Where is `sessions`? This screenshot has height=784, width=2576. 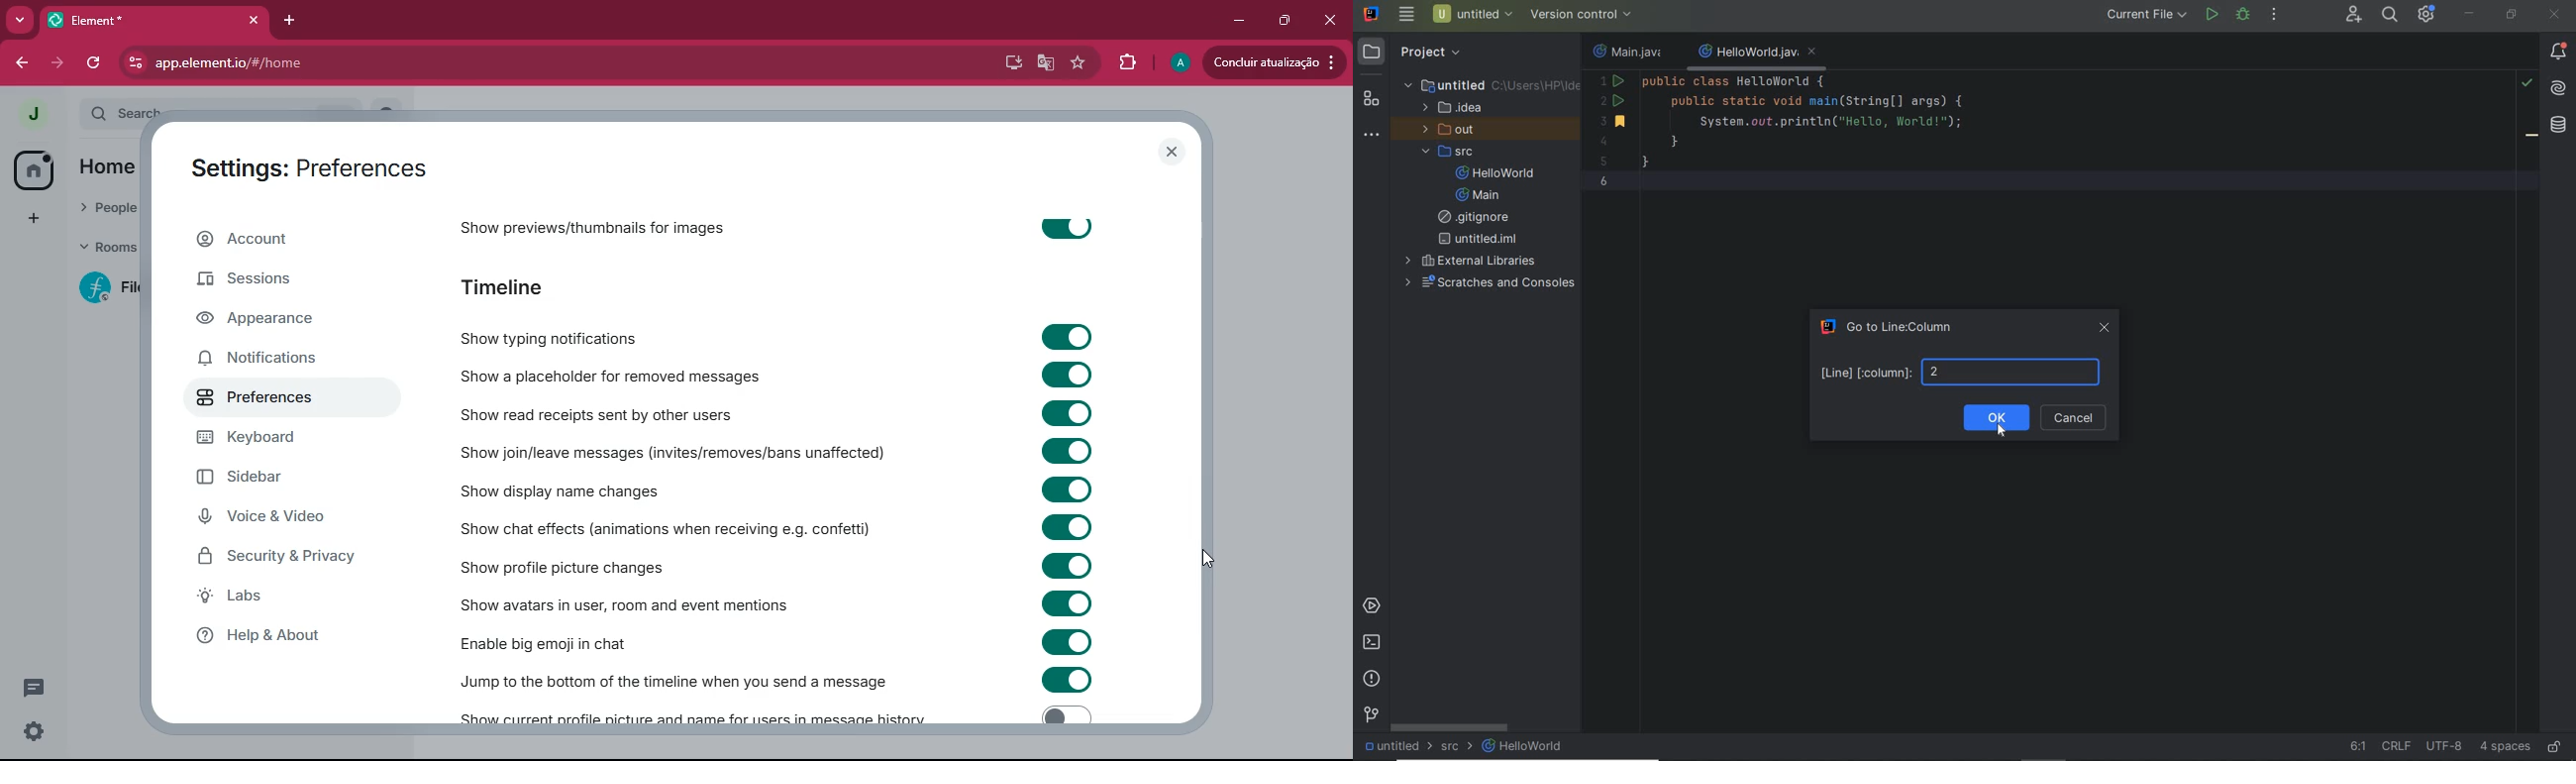 sessions is located at coordinates (297, 284).